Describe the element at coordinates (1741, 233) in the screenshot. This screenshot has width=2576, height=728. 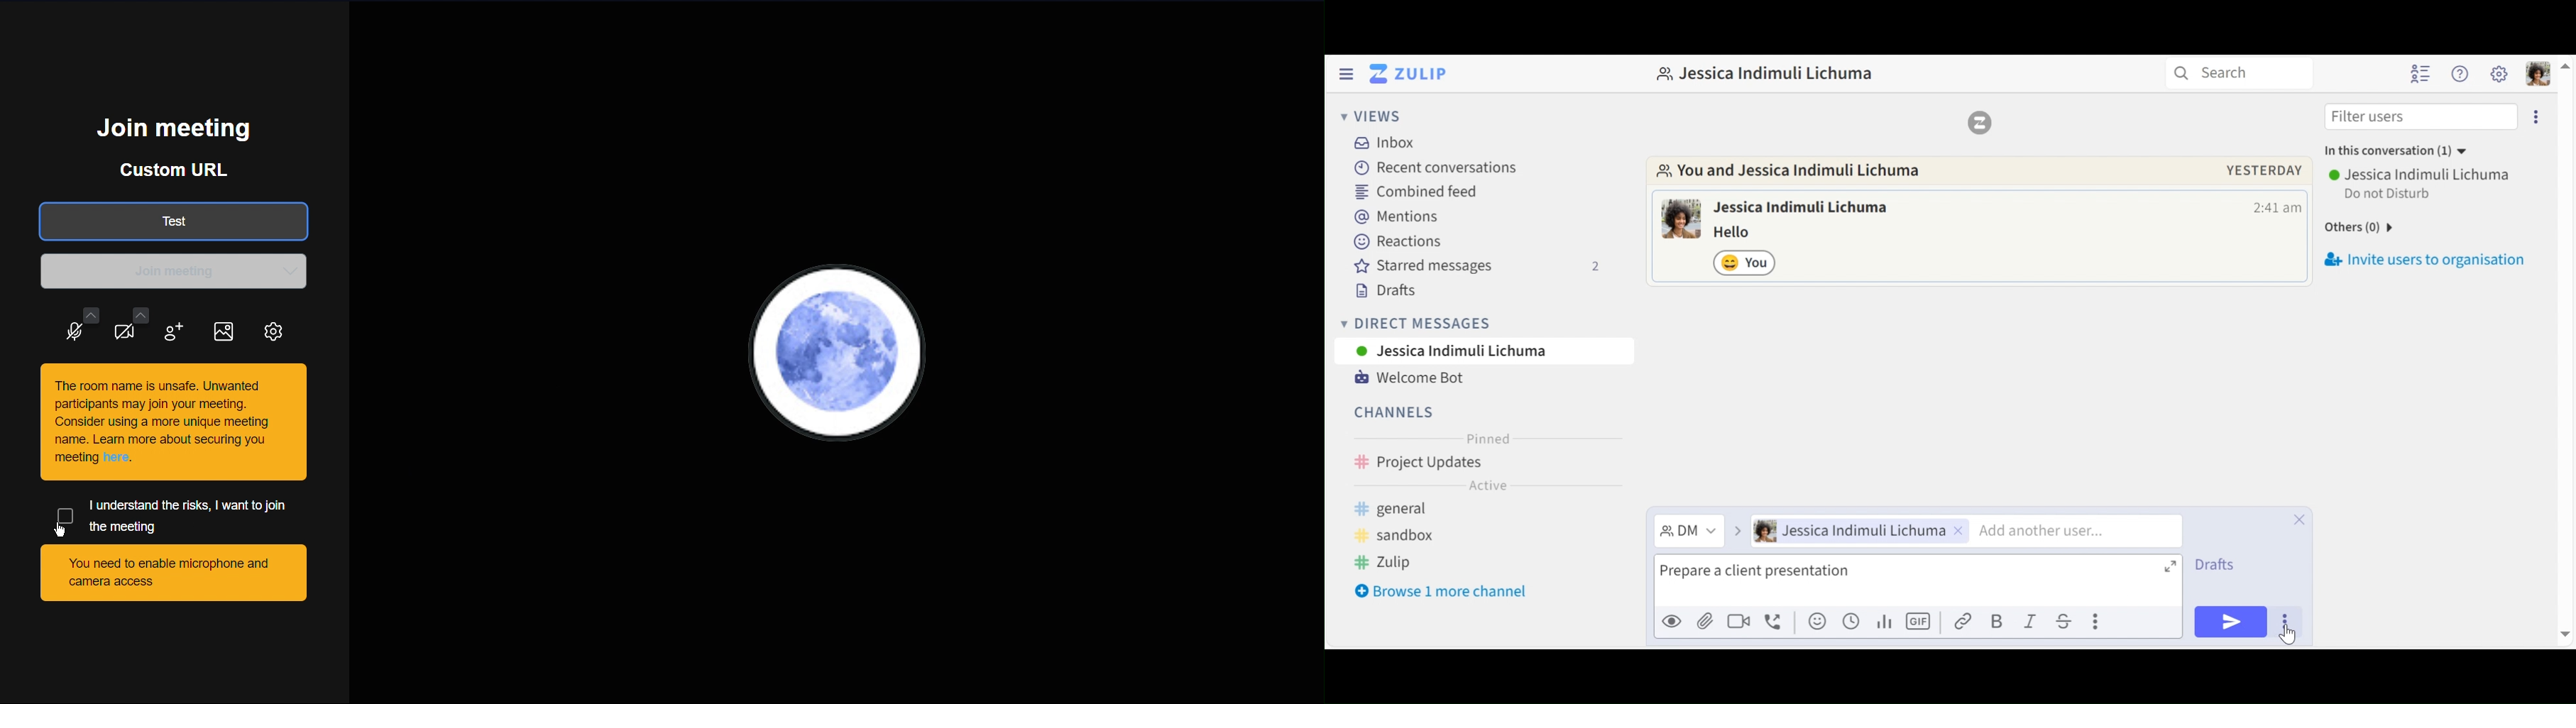
I see `Messages` at that location.